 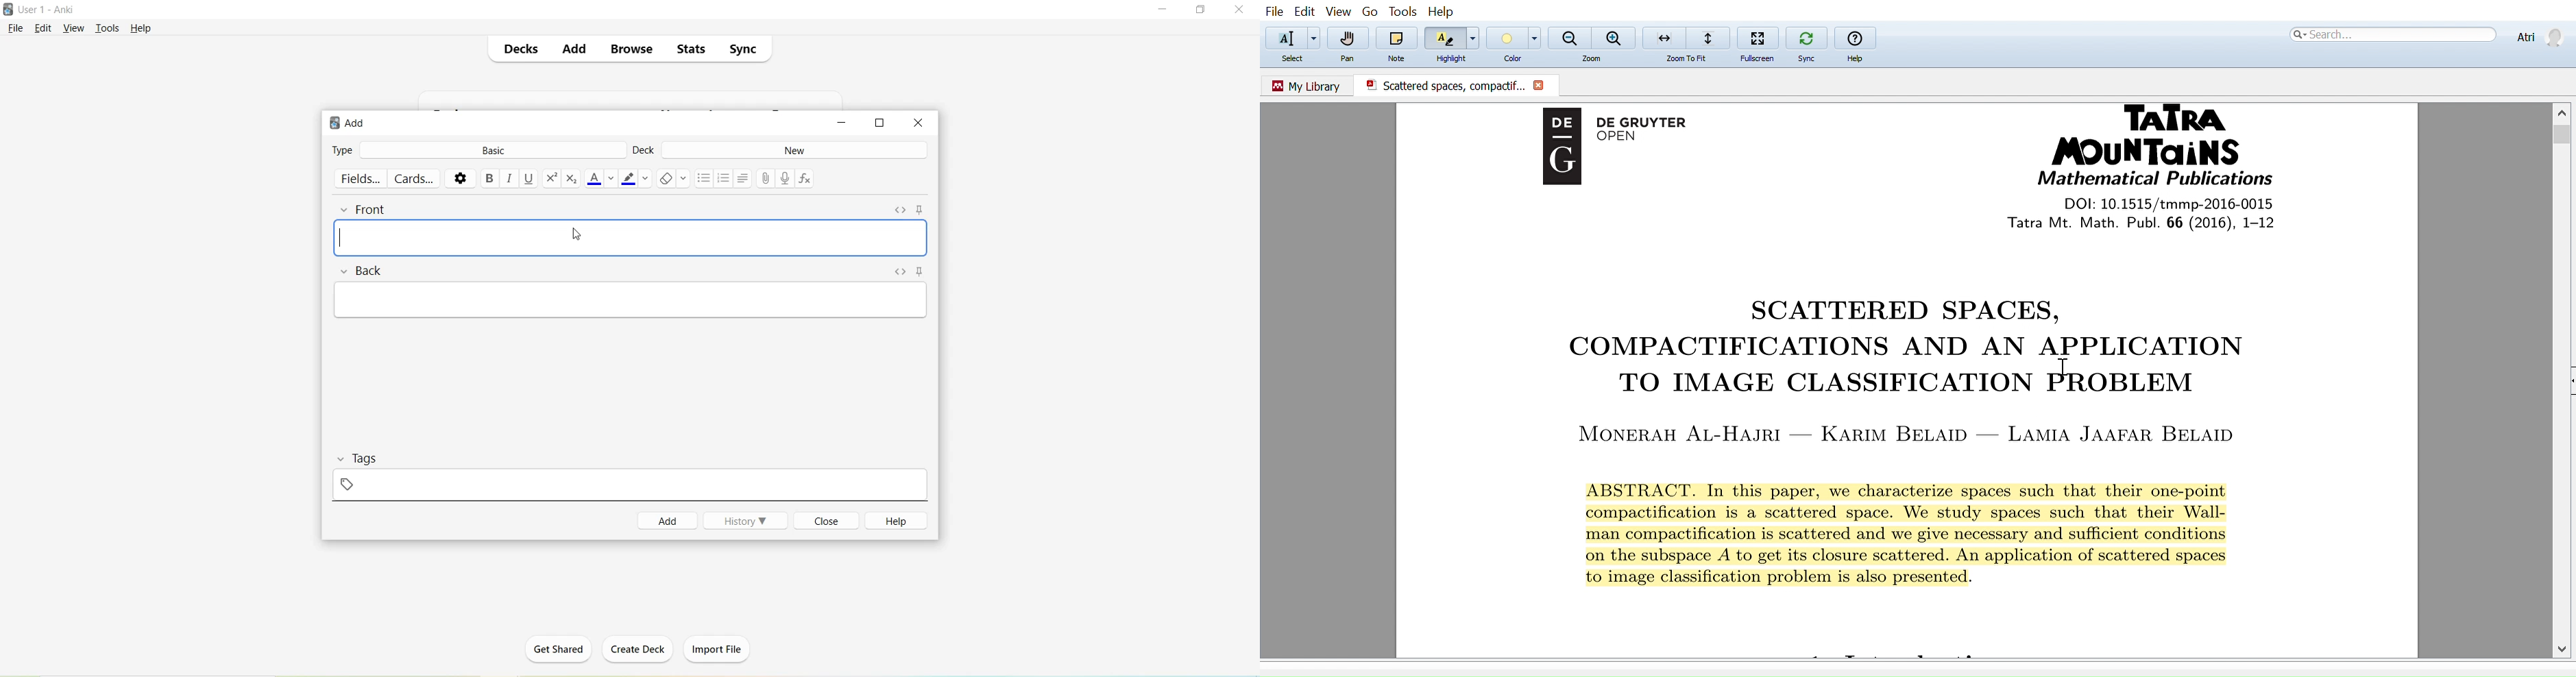 What do you see at coordinates (633, 299) in the screenshot?
I see `Text Field` at bounding box center [633, 299].